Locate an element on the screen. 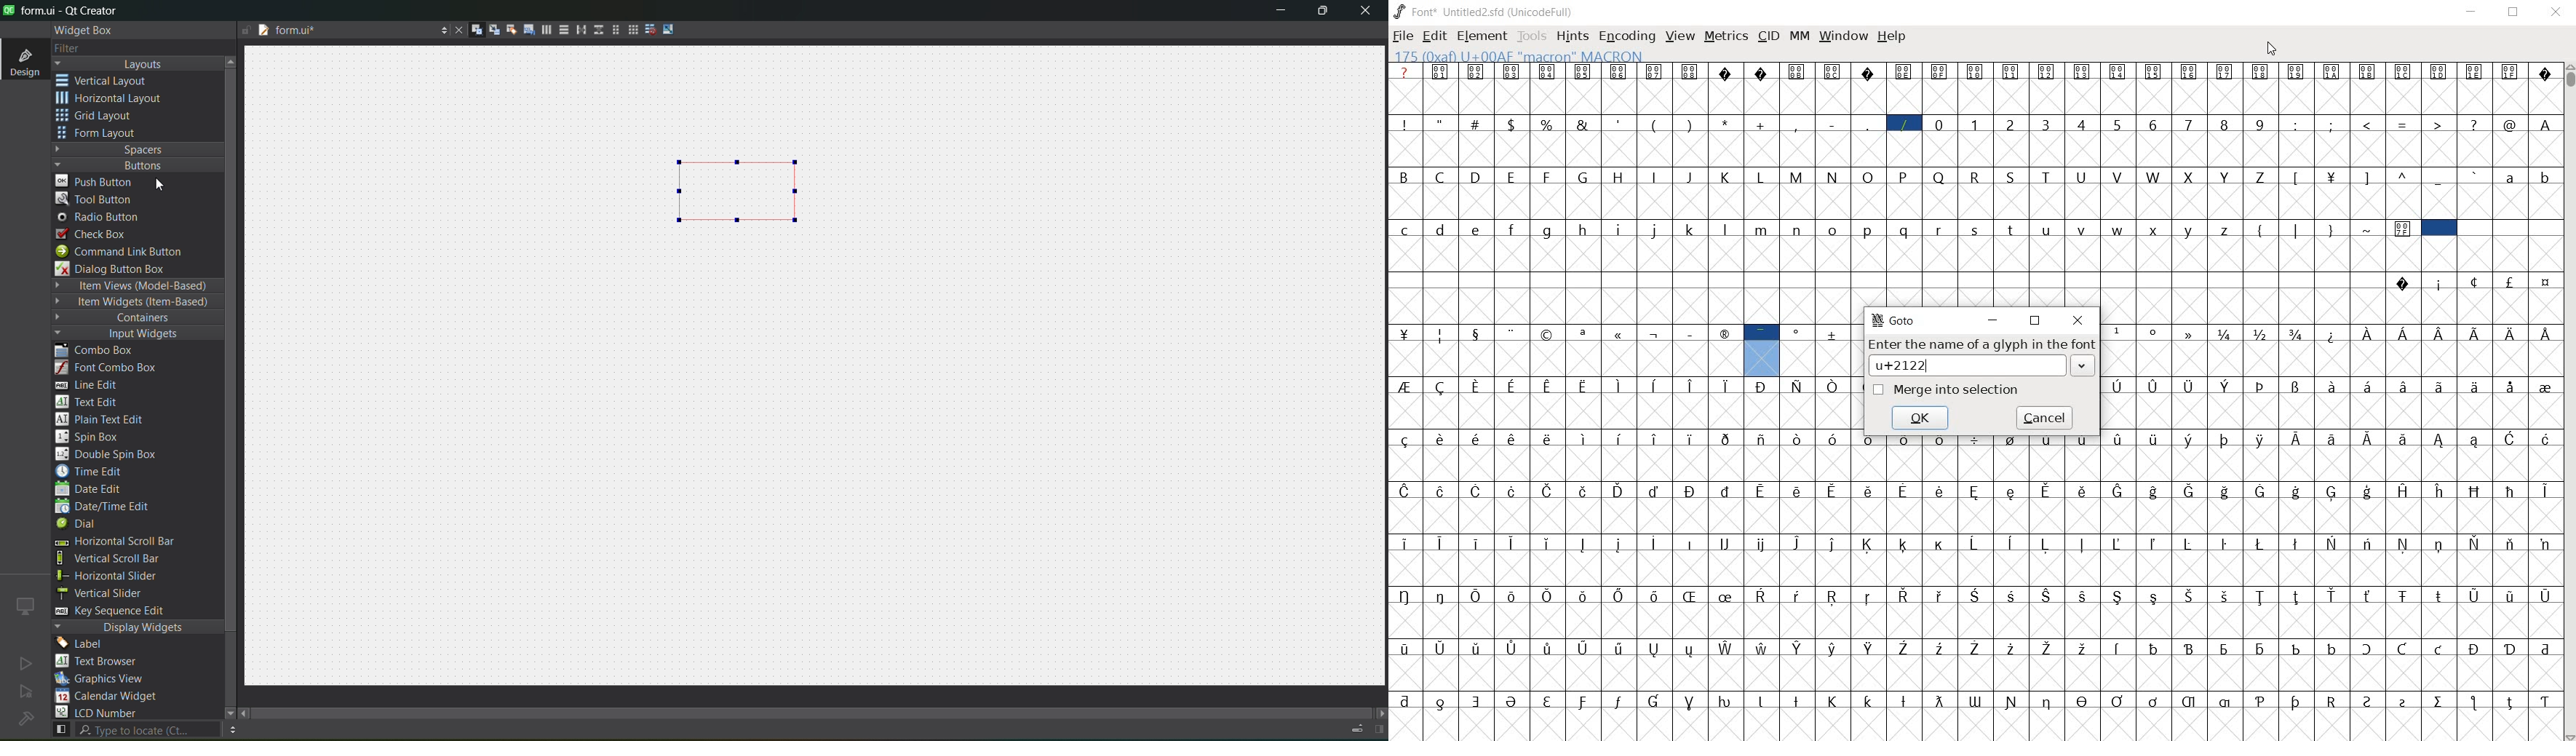 This screenshot has width=2576, height=756. item widgets is located at coordinates (135, 302).